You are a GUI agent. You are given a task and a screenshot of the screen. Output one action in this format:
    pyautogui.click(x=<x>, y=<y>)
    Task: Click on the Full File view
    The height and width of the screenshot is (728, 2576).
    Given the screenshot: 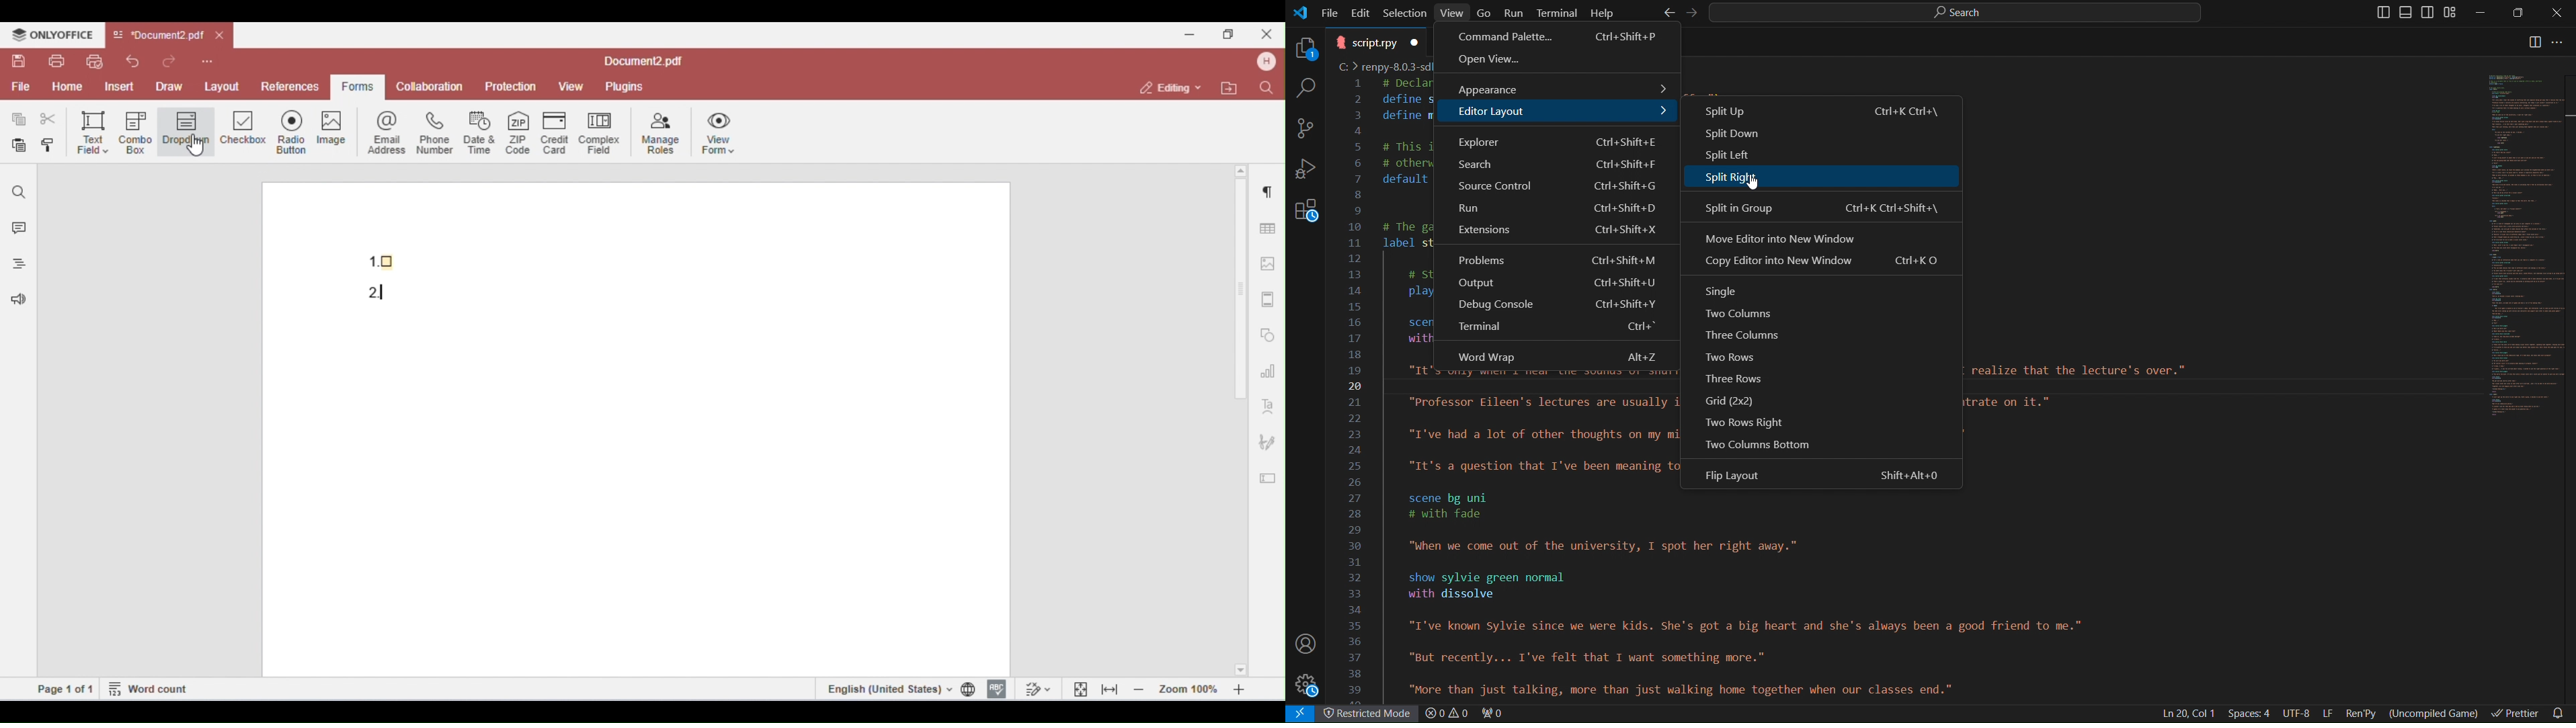 What is the action you would take?
    pyautogui.click(x=2516, y=245)
    